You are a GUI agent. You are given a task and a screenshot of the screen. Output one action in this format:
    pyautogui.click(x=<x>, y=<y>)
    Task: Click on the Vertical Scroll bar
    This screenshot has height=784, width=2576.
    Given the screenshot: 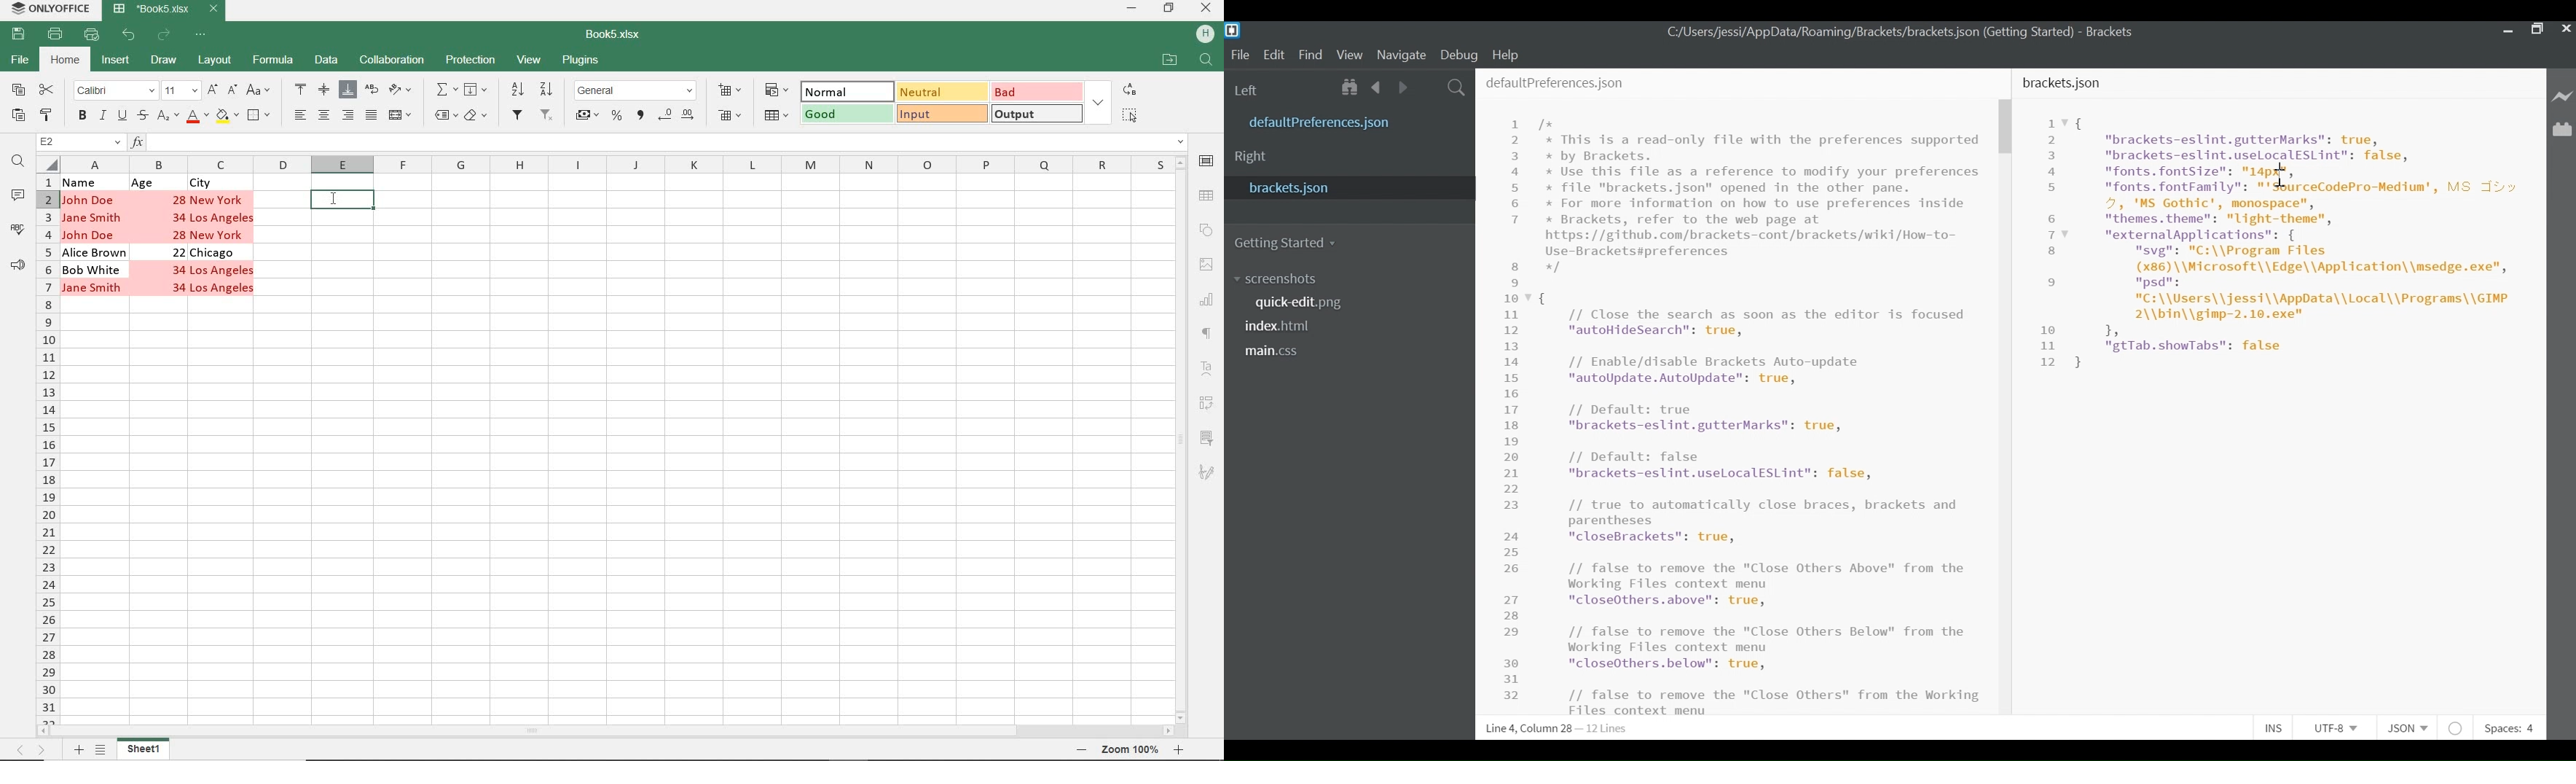 What is the action you would take?
    pyautogui.click(x=2006, y=128)
    